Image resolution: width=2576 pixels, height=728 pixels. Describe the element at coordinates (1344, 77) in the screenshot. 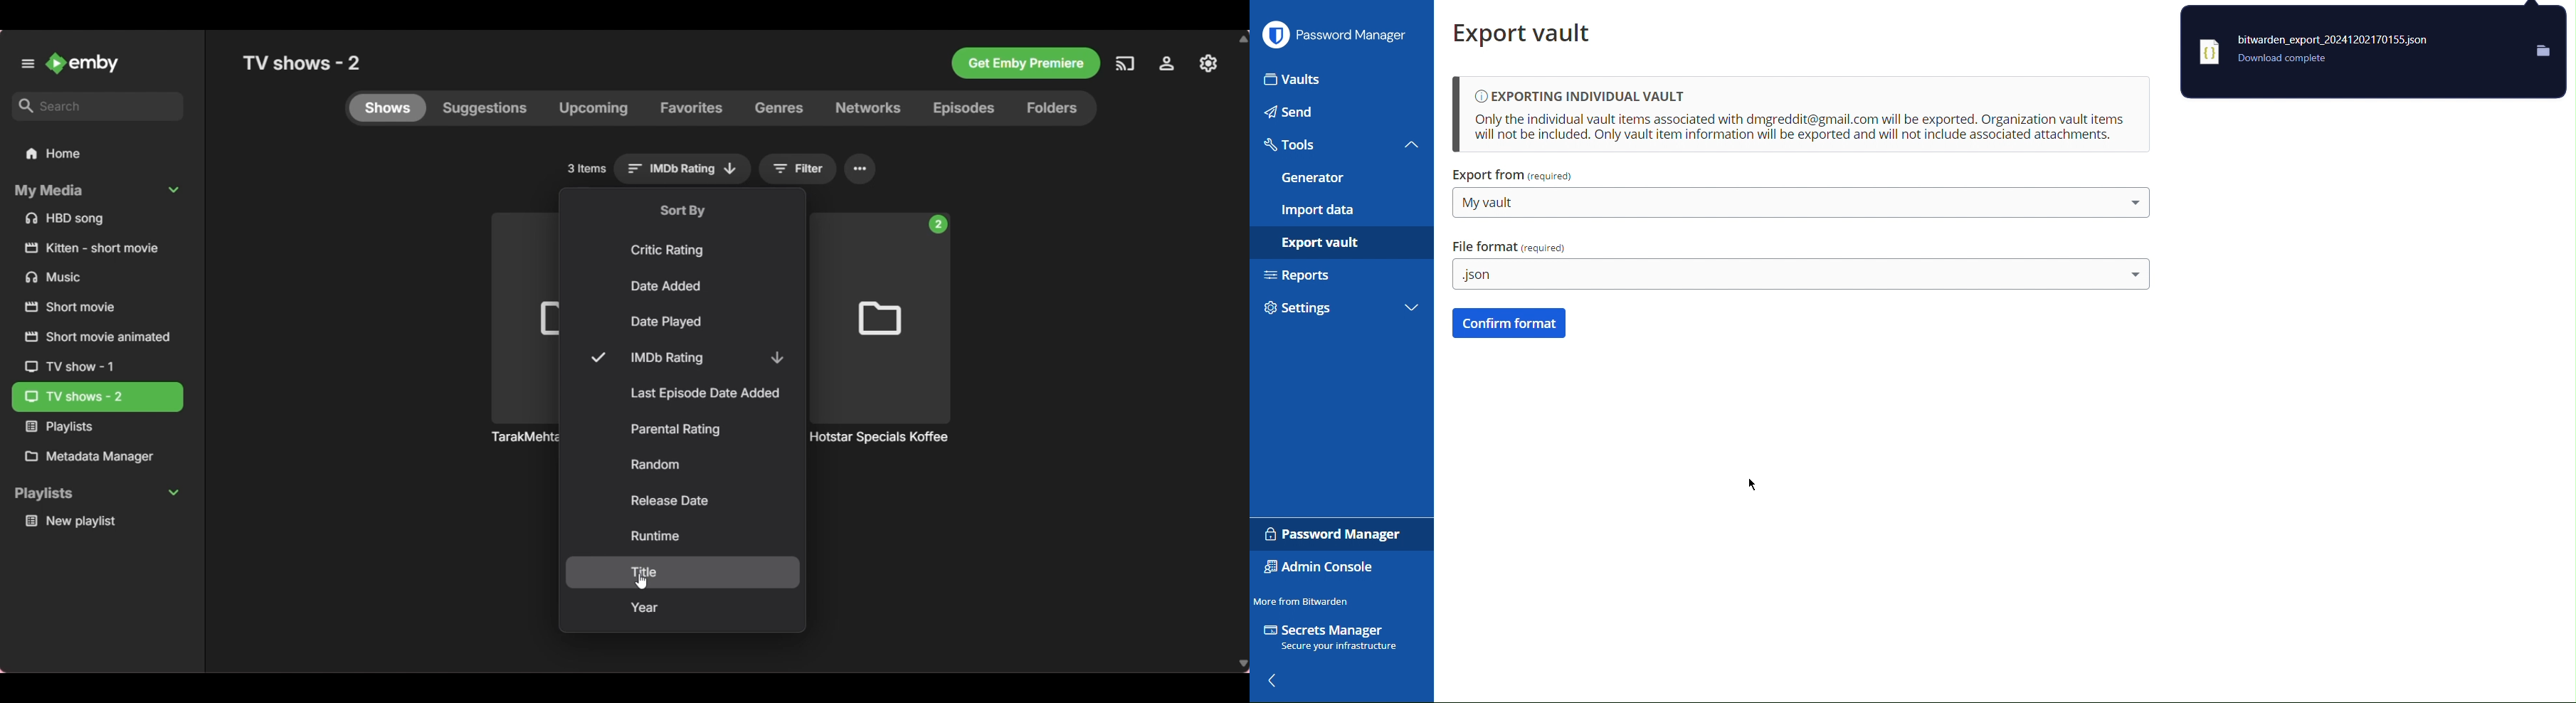

I see `` at that location.